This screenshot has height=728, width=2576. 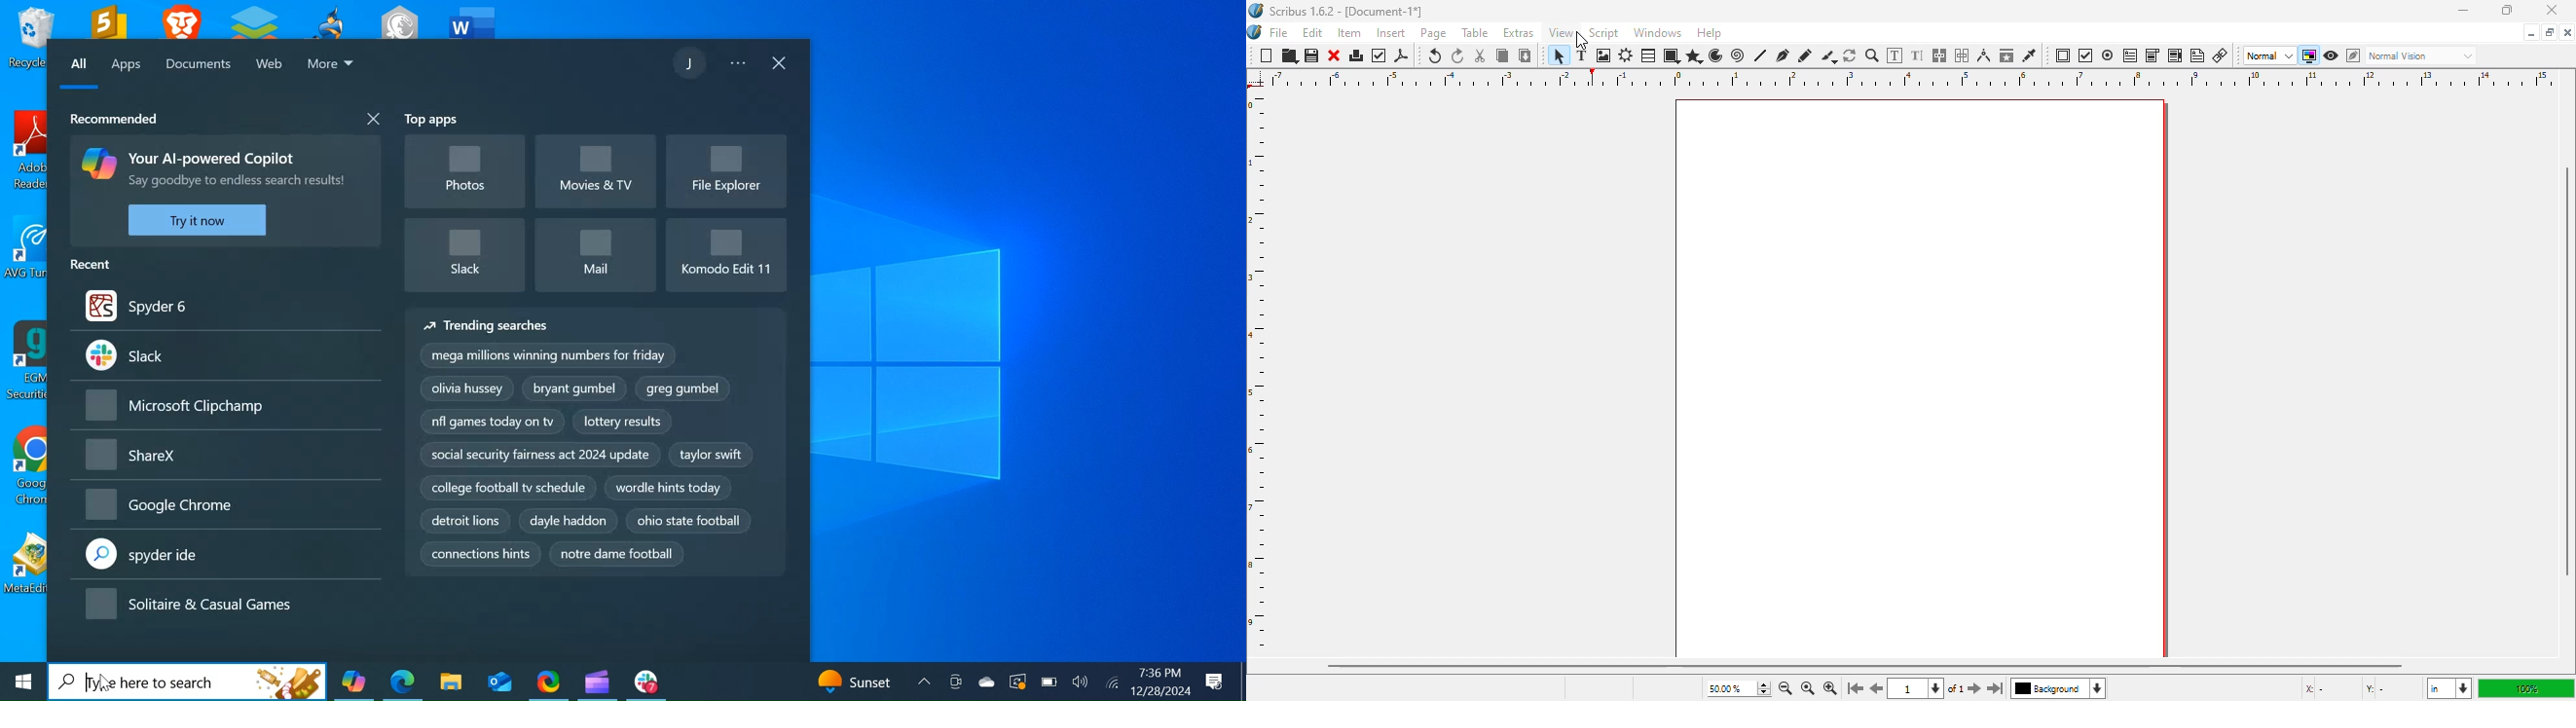 What do you see at coordinates (2567, 373) in the screenshot?
I see `vertical scroll bar` at bounding box center [2567, 373].